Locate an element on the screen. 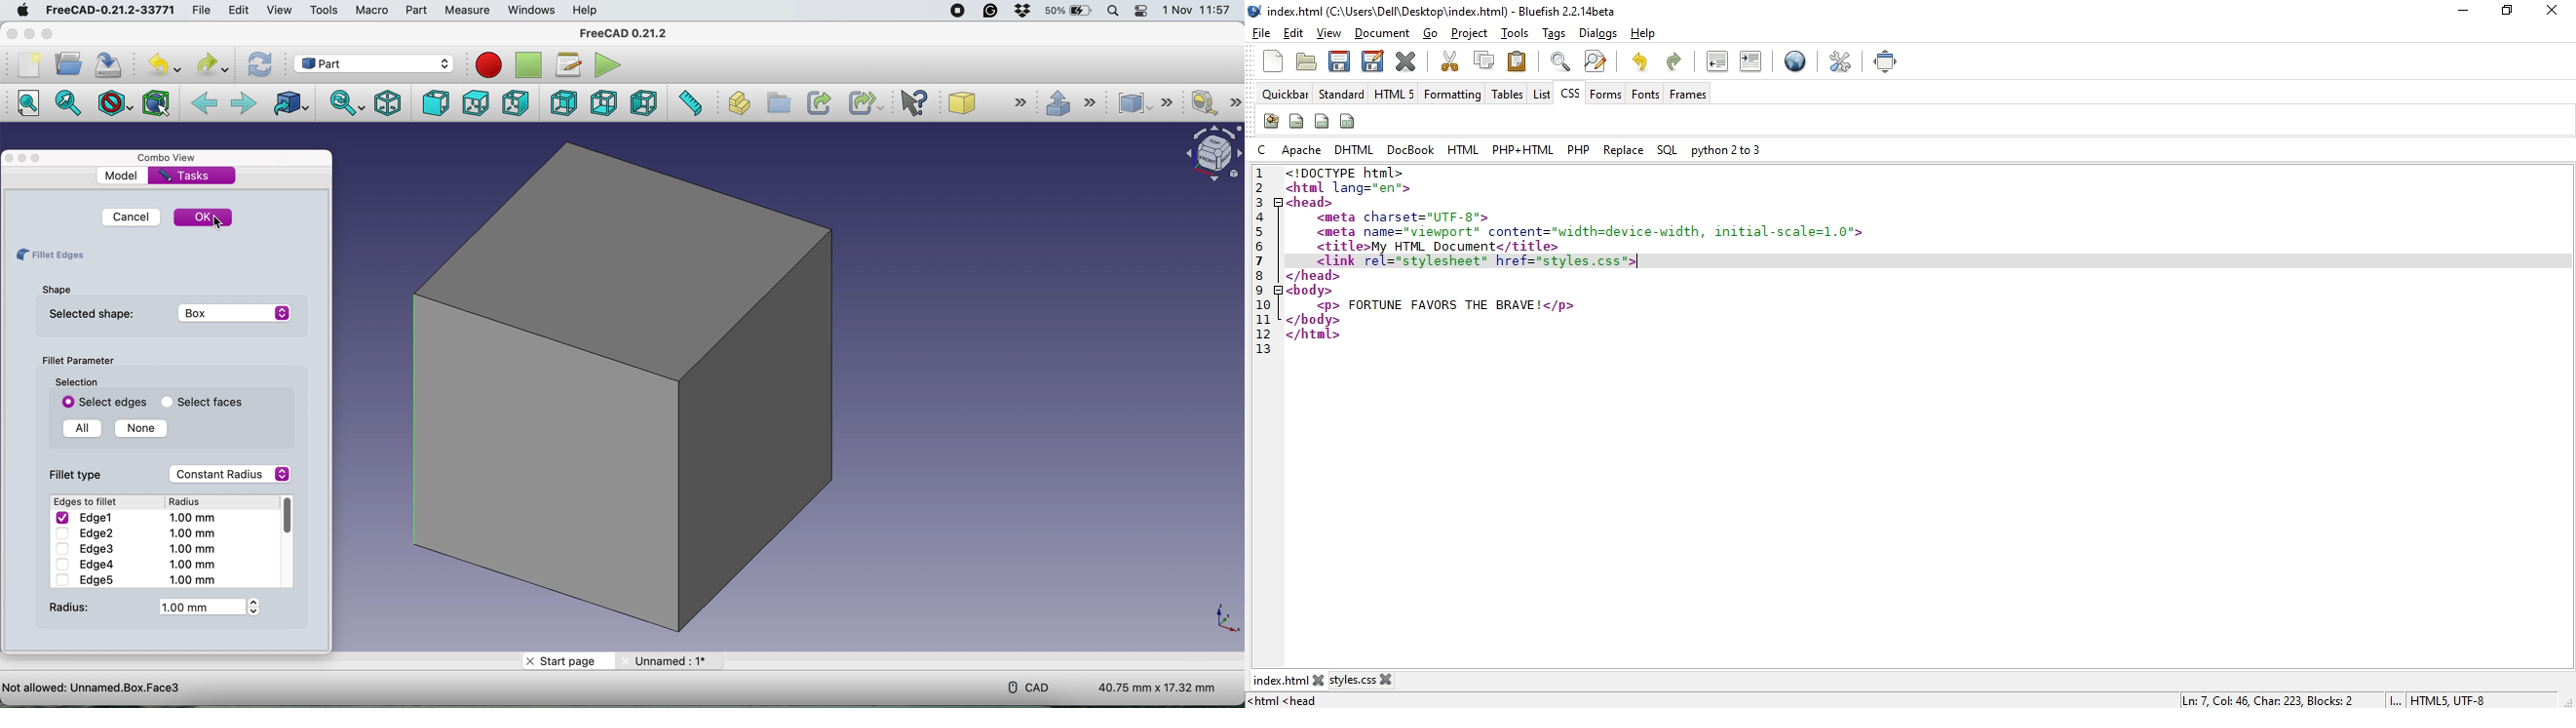 The image size is (2576, 728). bounding object is located at coordinates (157, 104).